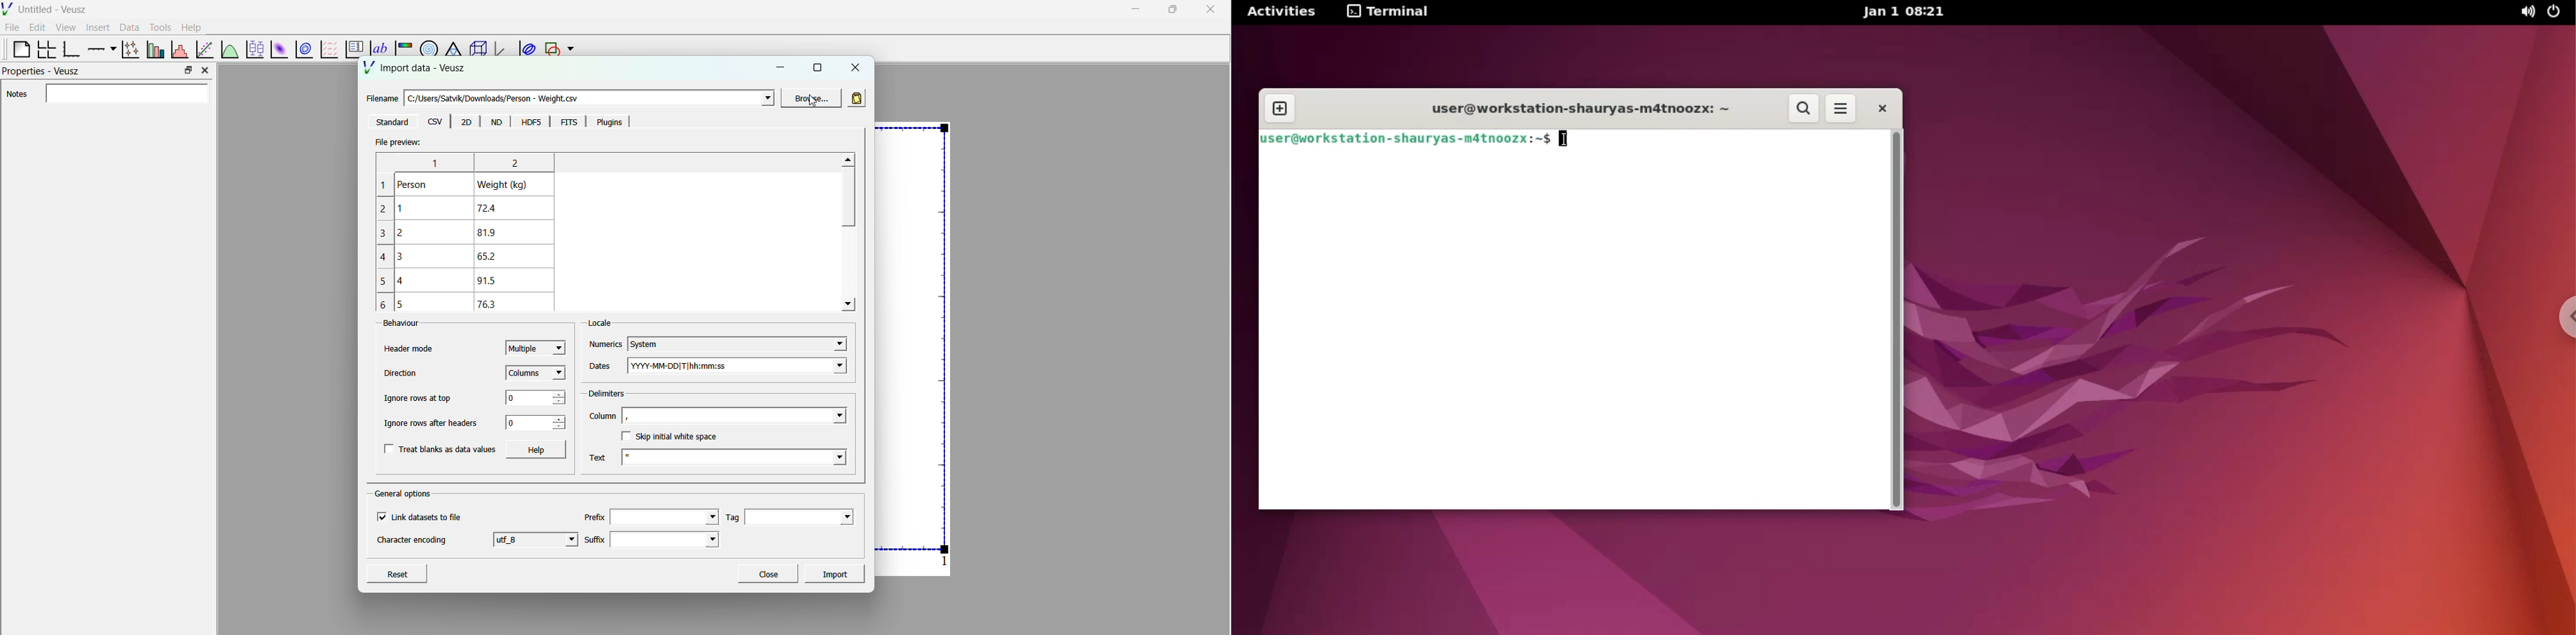 Image resolution: width=2576 pixels, height=644 pixels. What do you see at coordinates (605, 391) in the screenshot?
I see `delimiters` at bounding box center [605, 391].